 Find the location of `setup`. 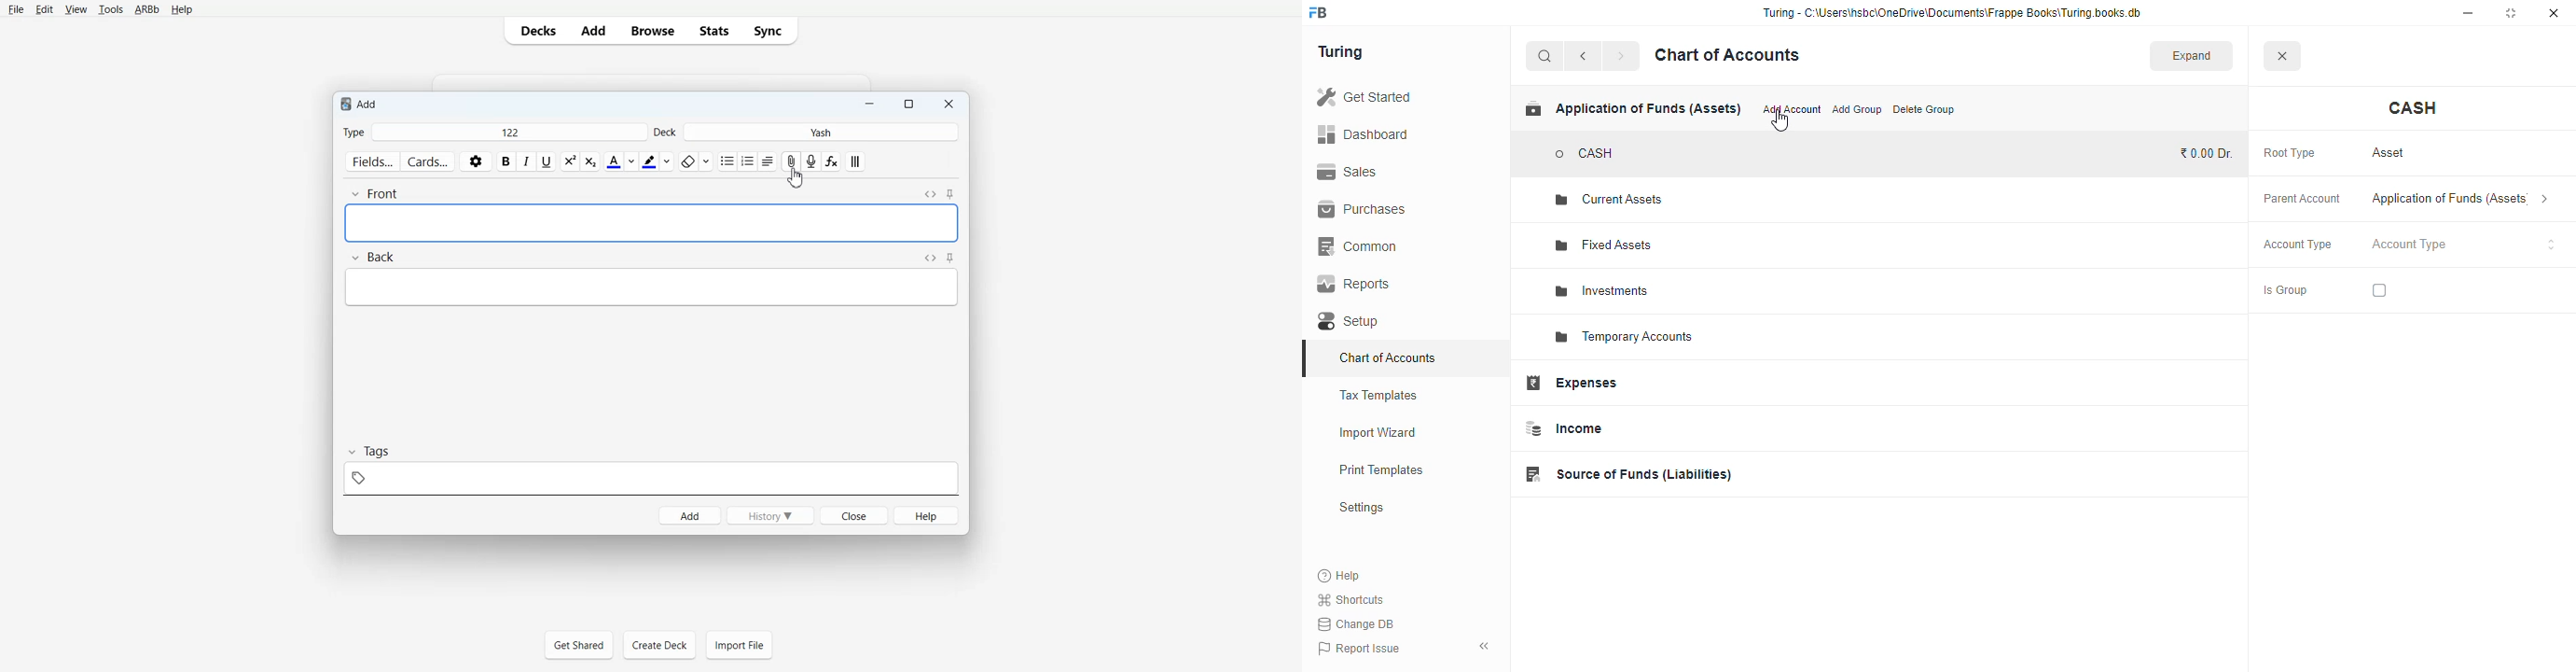

setup is located at coordinates (1350, 321).